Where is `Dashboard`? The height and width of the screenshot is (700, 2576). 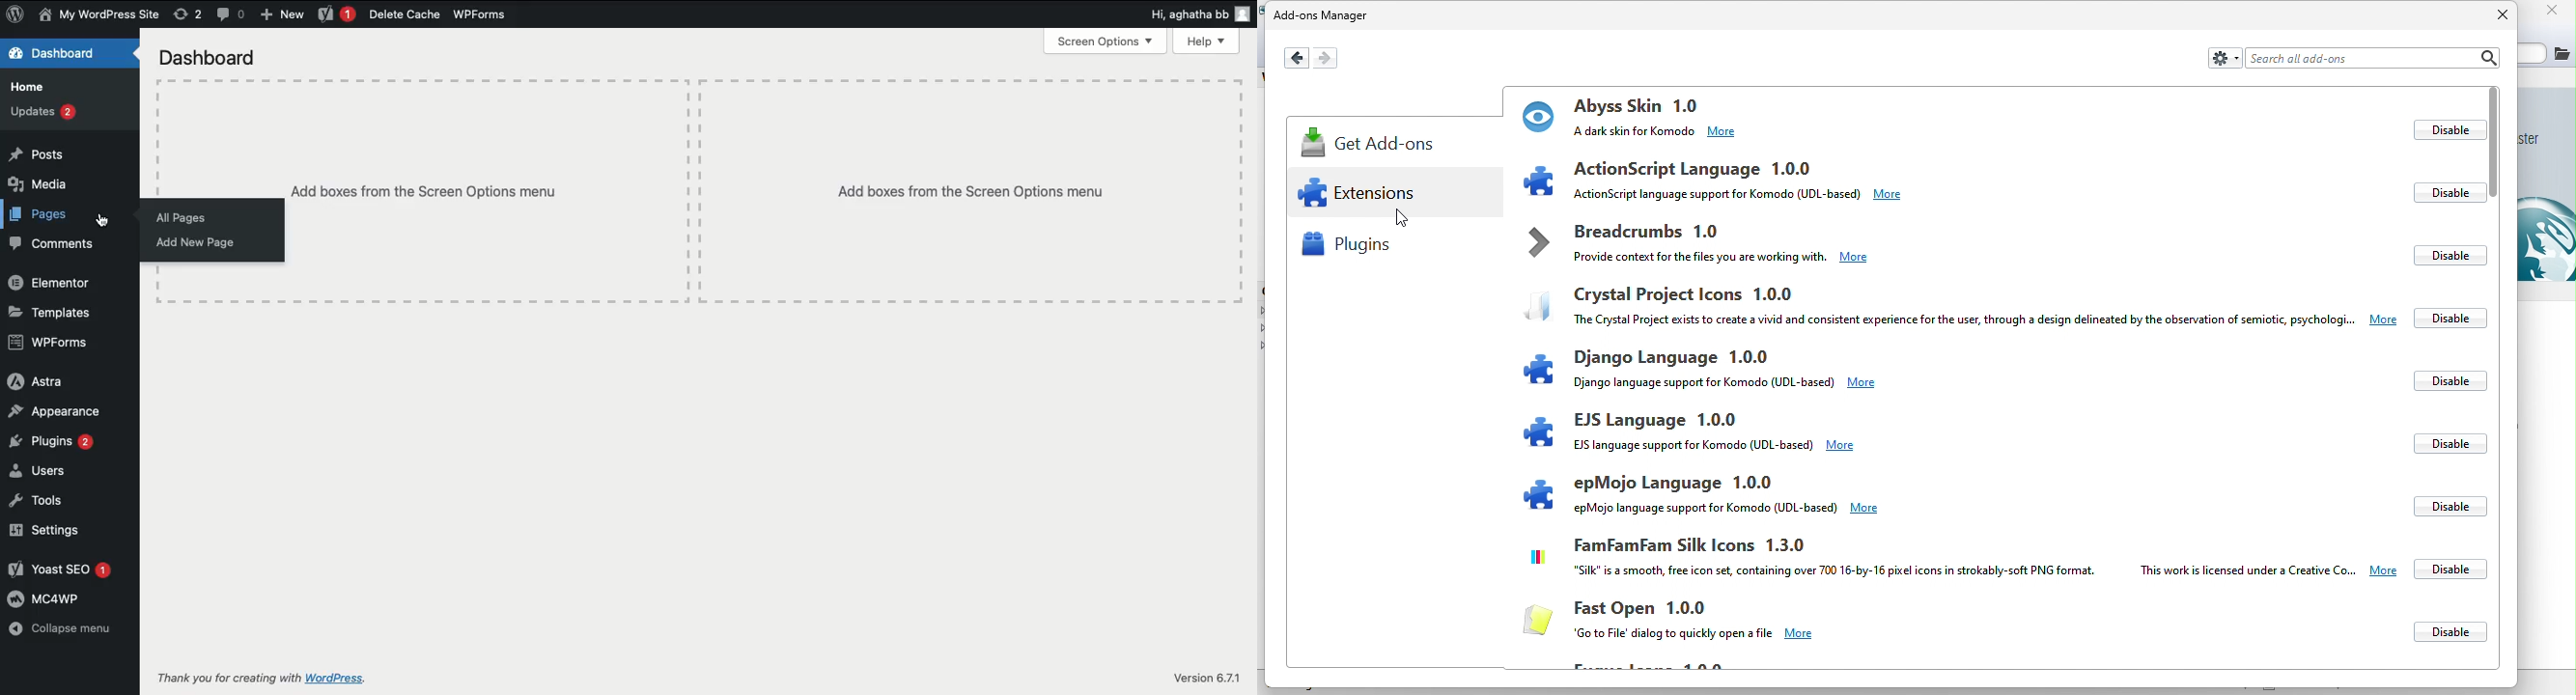
Dashboard is located at coordinates (213, 58).